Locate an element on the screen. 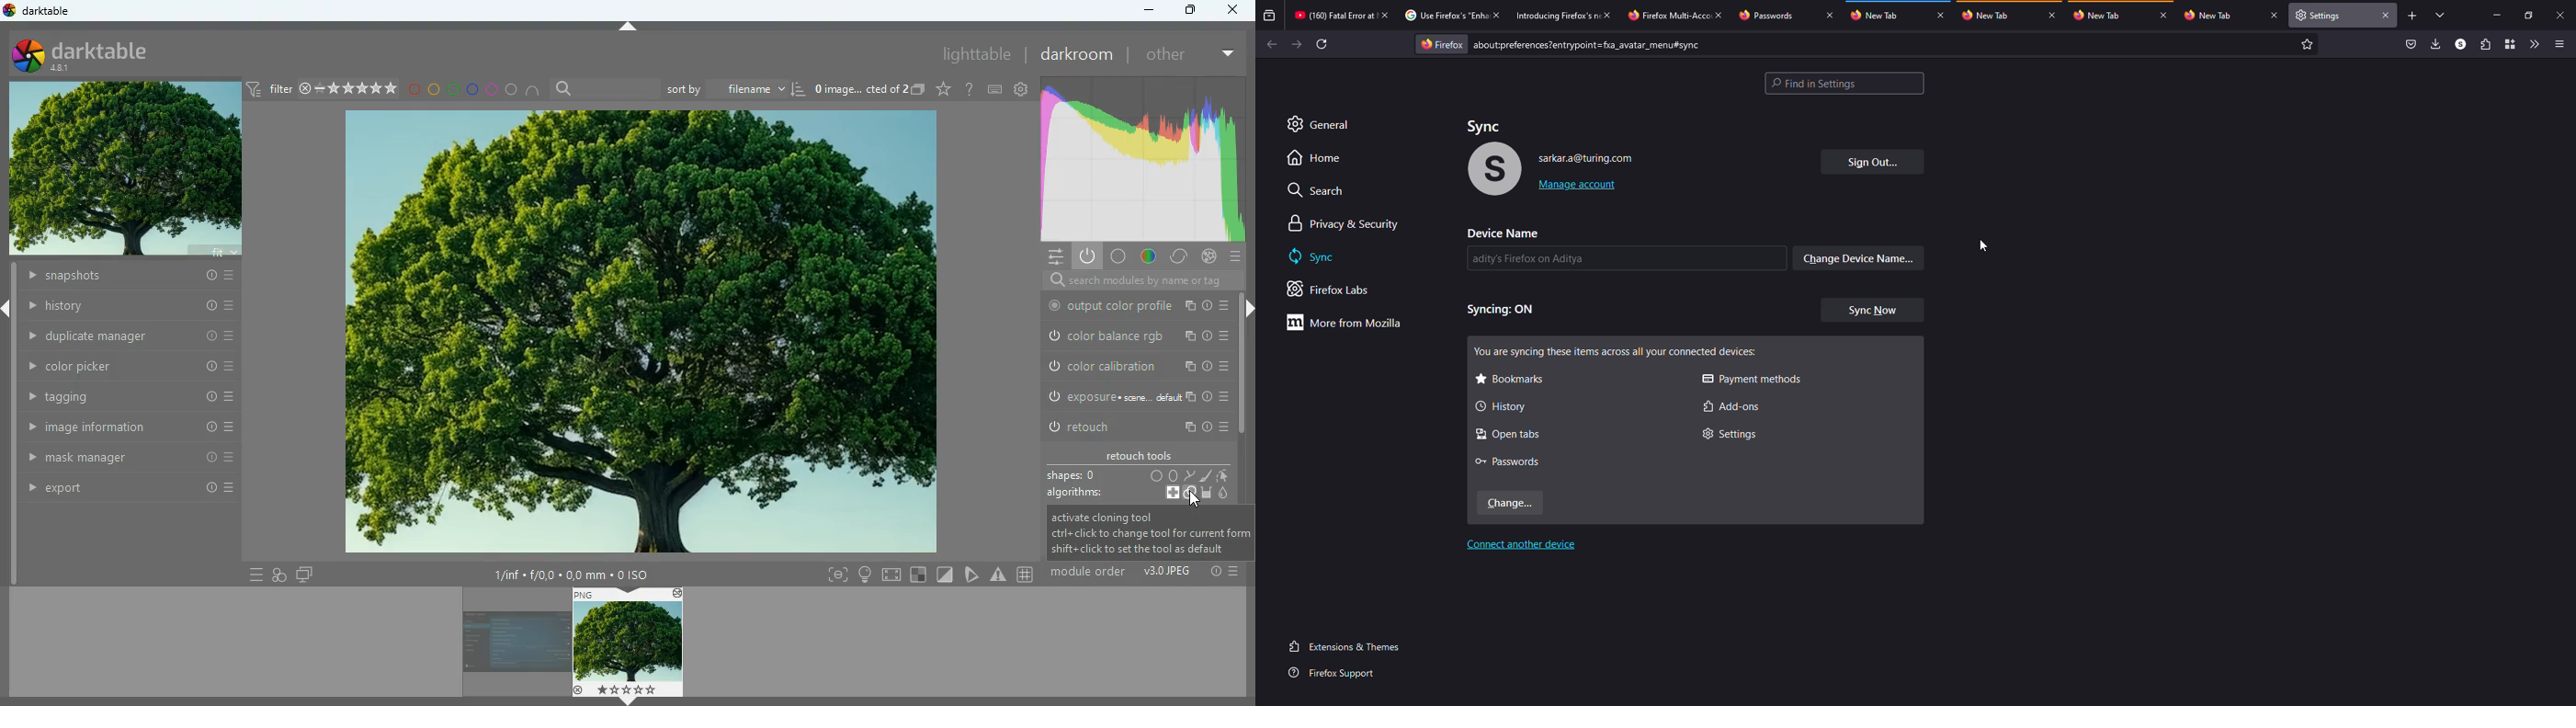  green is located at coordinates (453, 90).